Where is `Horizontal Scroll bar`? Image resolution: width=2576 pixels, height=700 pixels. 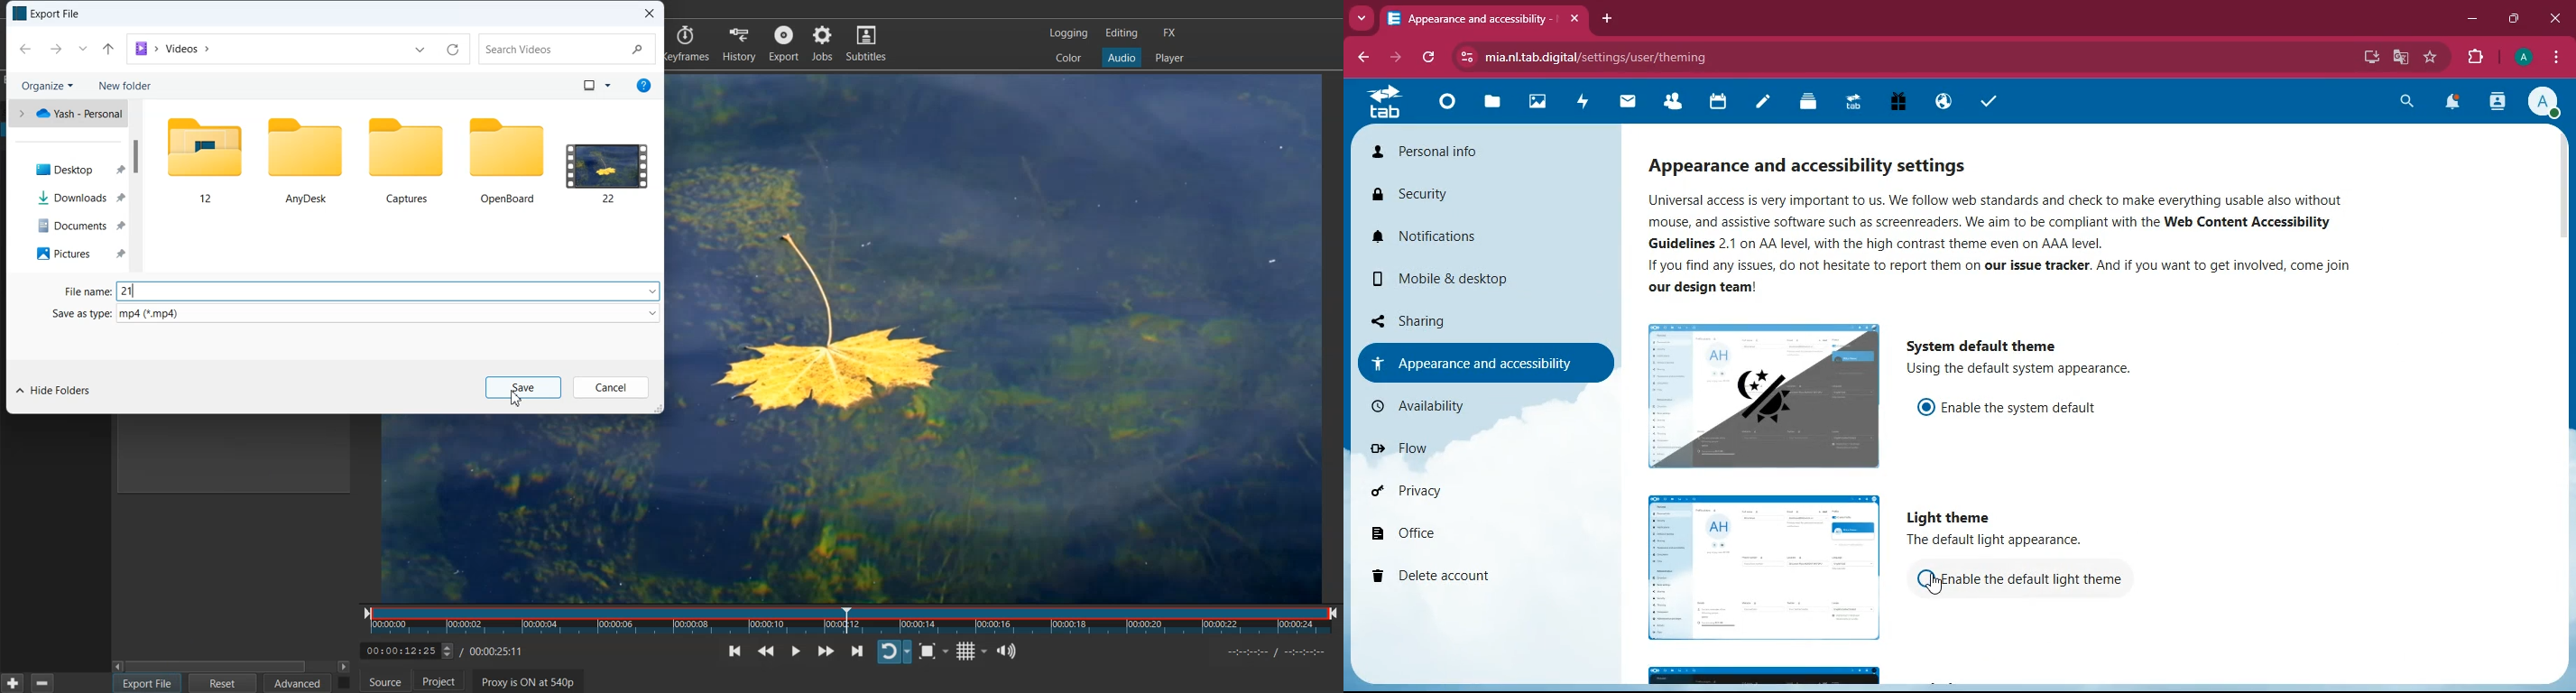 Horizontal Scroll bar is located at coordinates (232, 664).